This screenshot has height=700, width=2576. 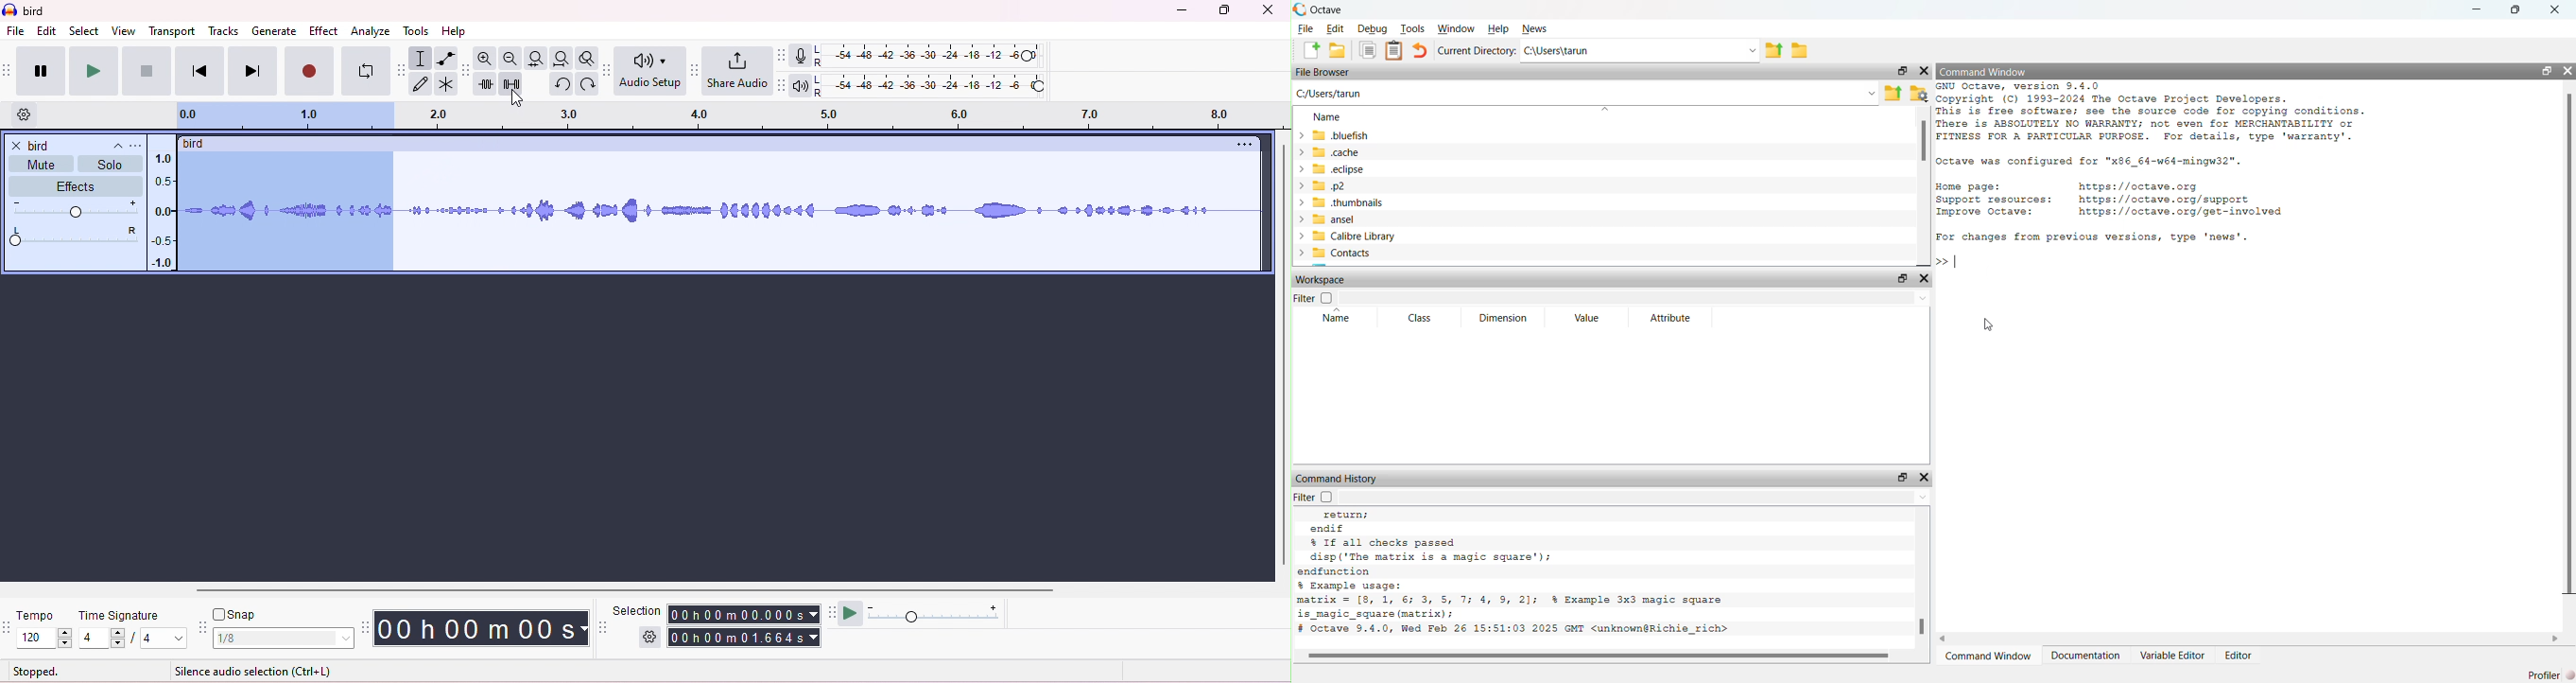 I want to click on view, so click(x=123, y=31).